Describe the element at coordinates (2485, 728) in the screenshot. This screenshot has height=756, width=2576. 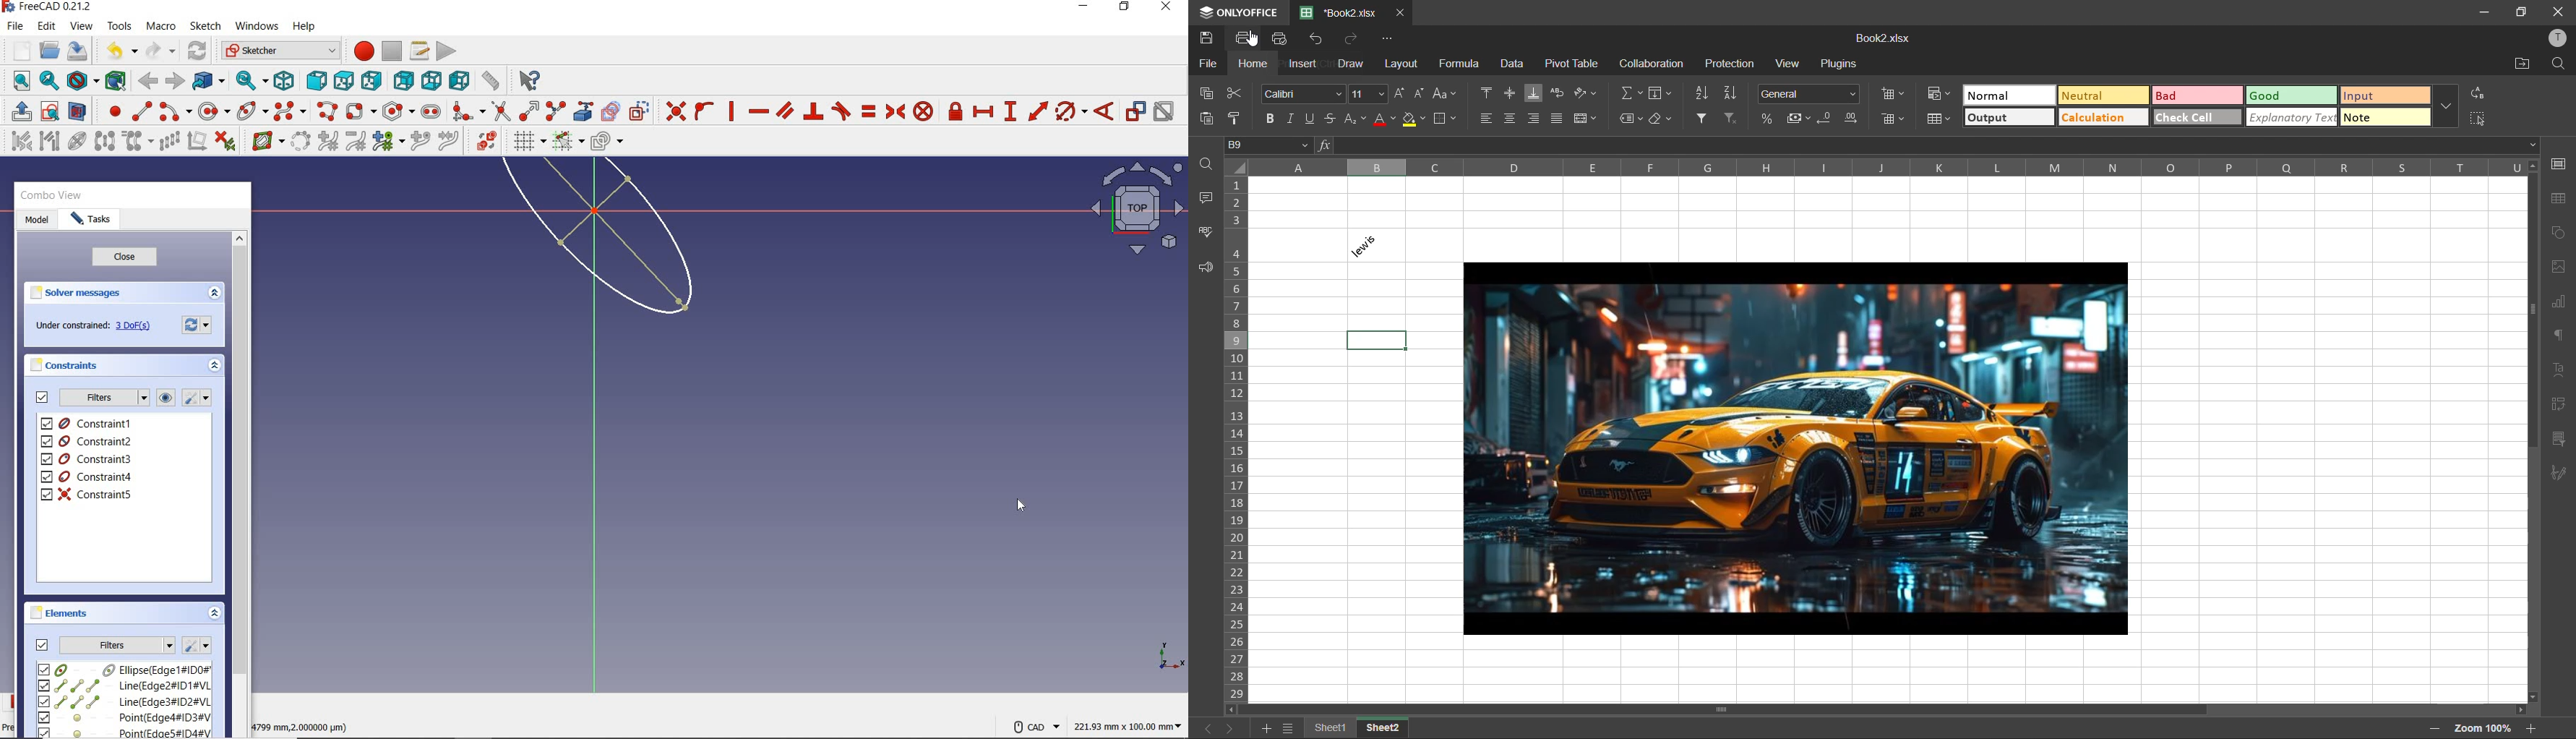
I see `zoom factor` at that location.